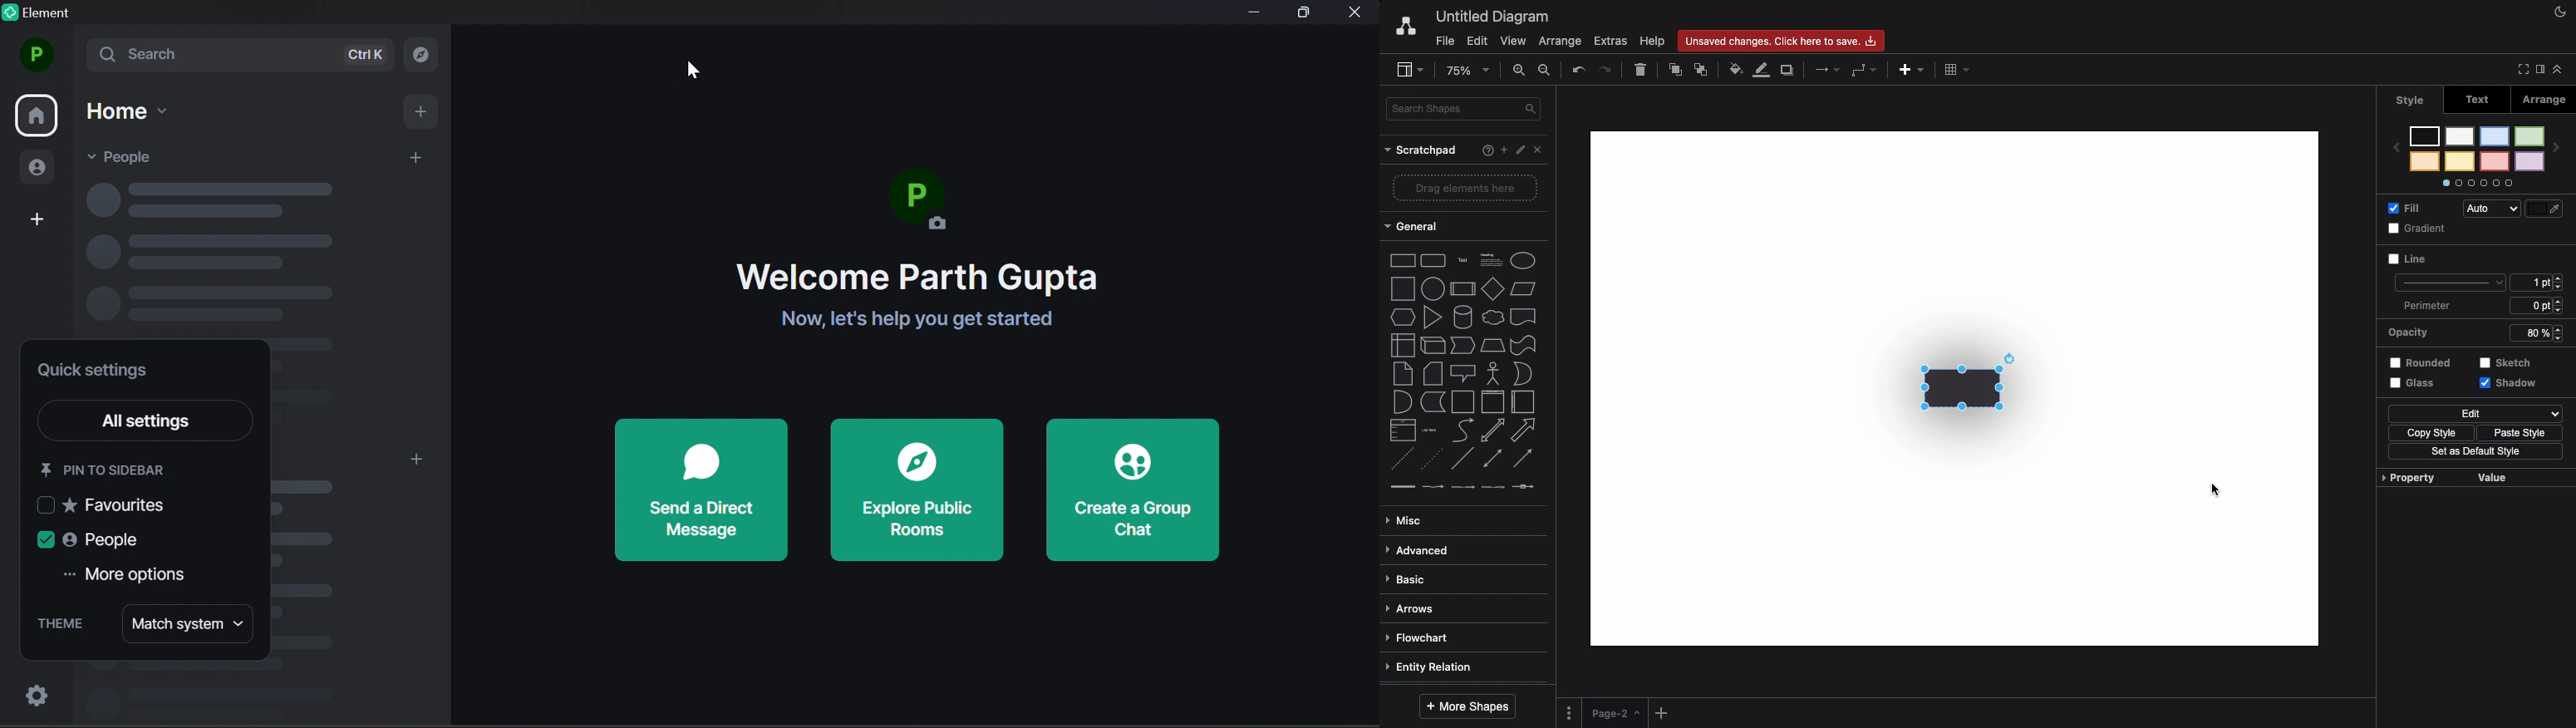  What do you see at coordinates (1536, 152) in the screenshot?
I see `Close` at bounding box center [1536, 152].